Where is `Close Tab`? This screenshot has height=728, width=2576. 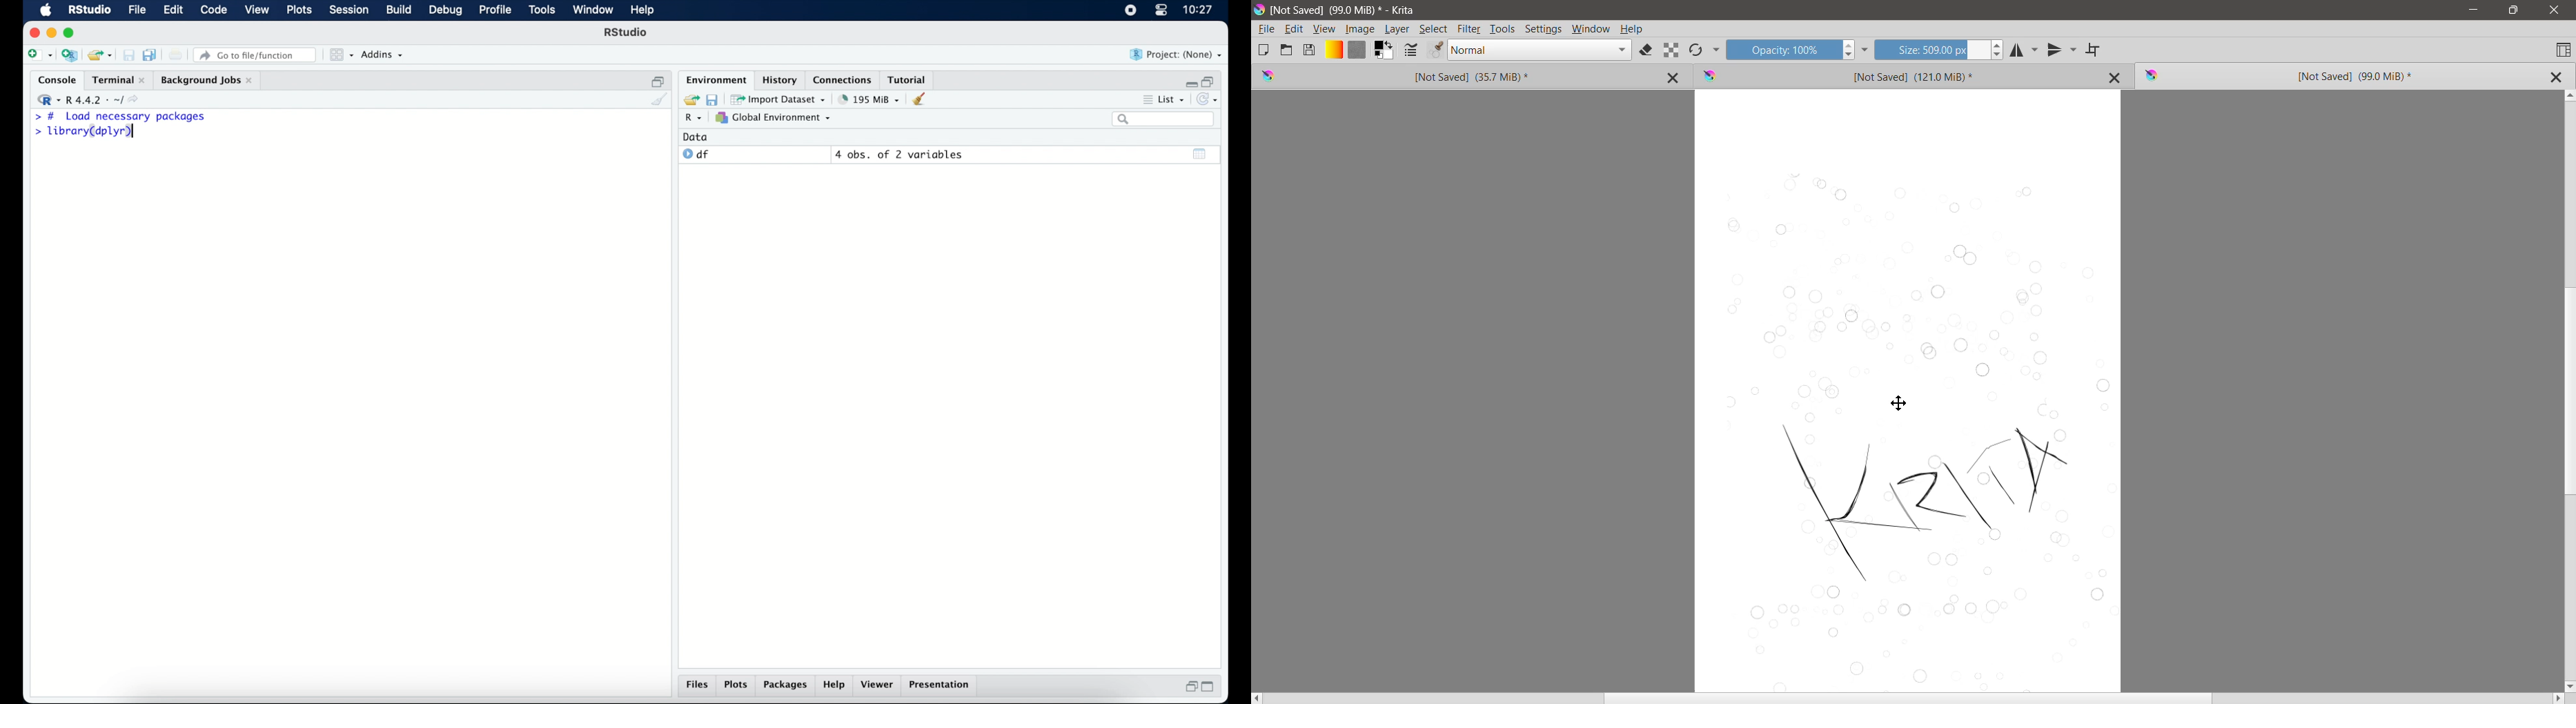
Close Tab is located at coordinates (2115, 77).